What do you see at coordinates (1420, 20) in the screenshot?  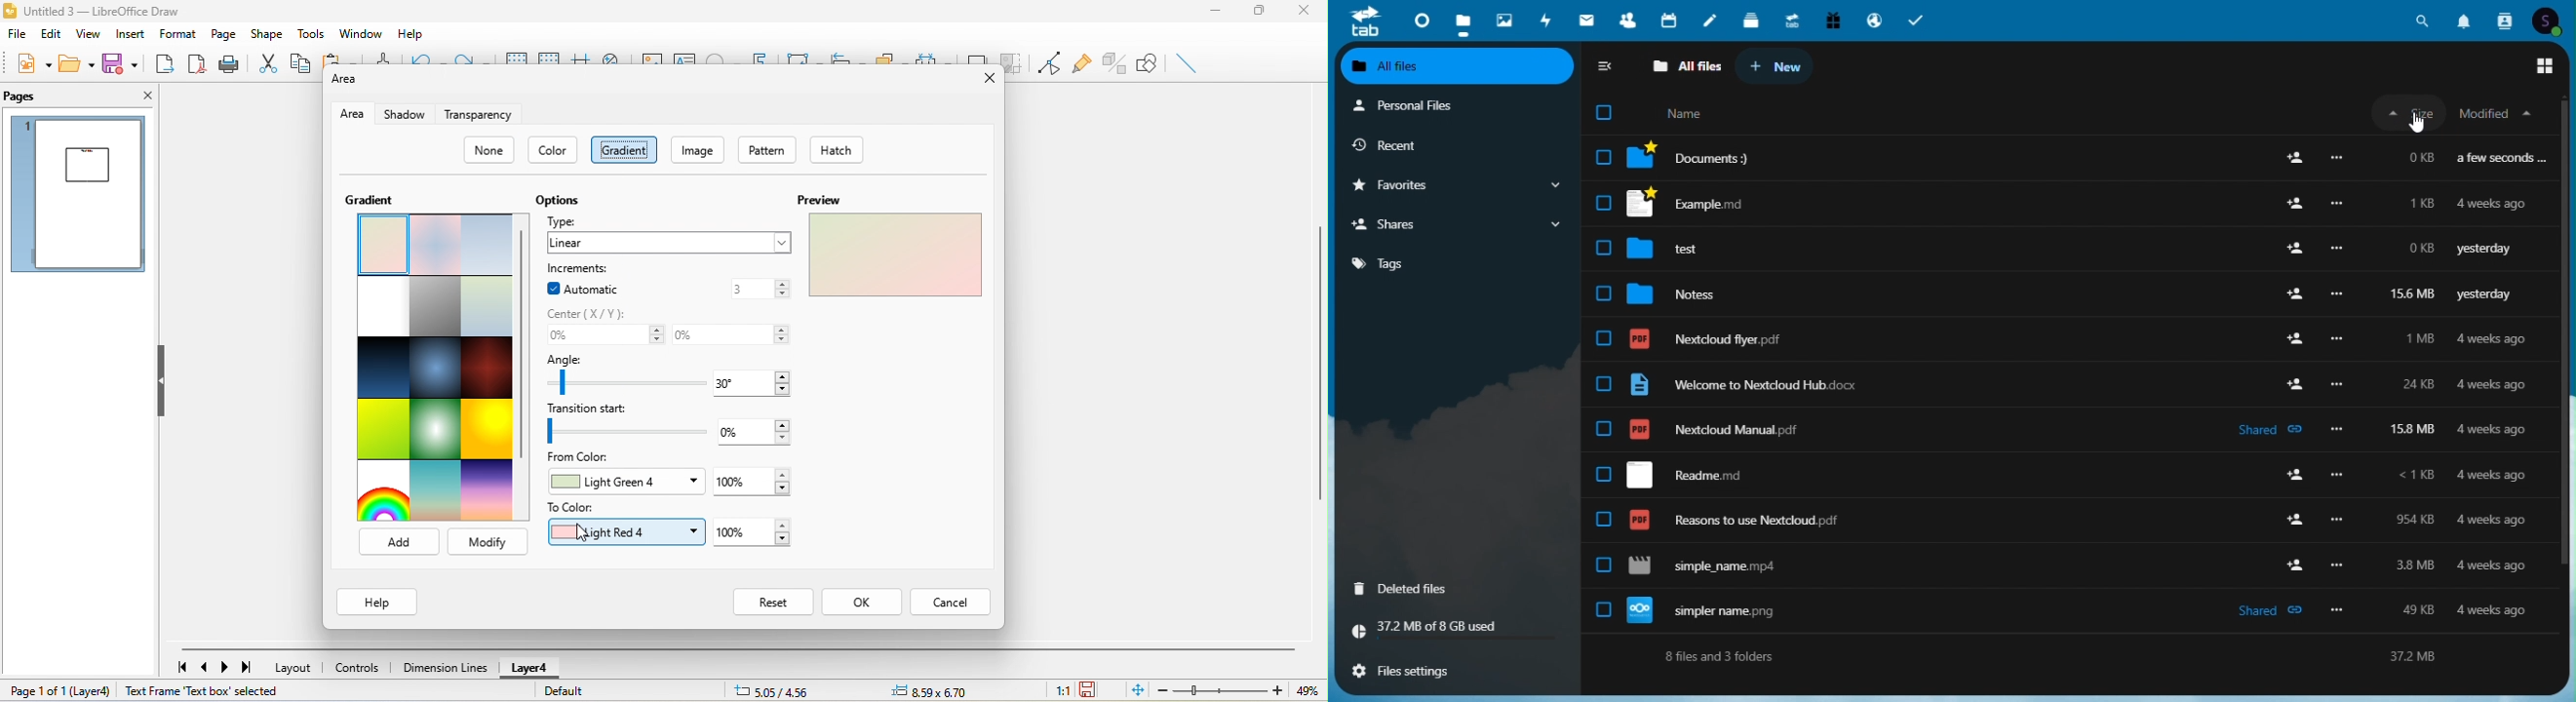 I see `Dashboard` at bounding box center [1420, 20].